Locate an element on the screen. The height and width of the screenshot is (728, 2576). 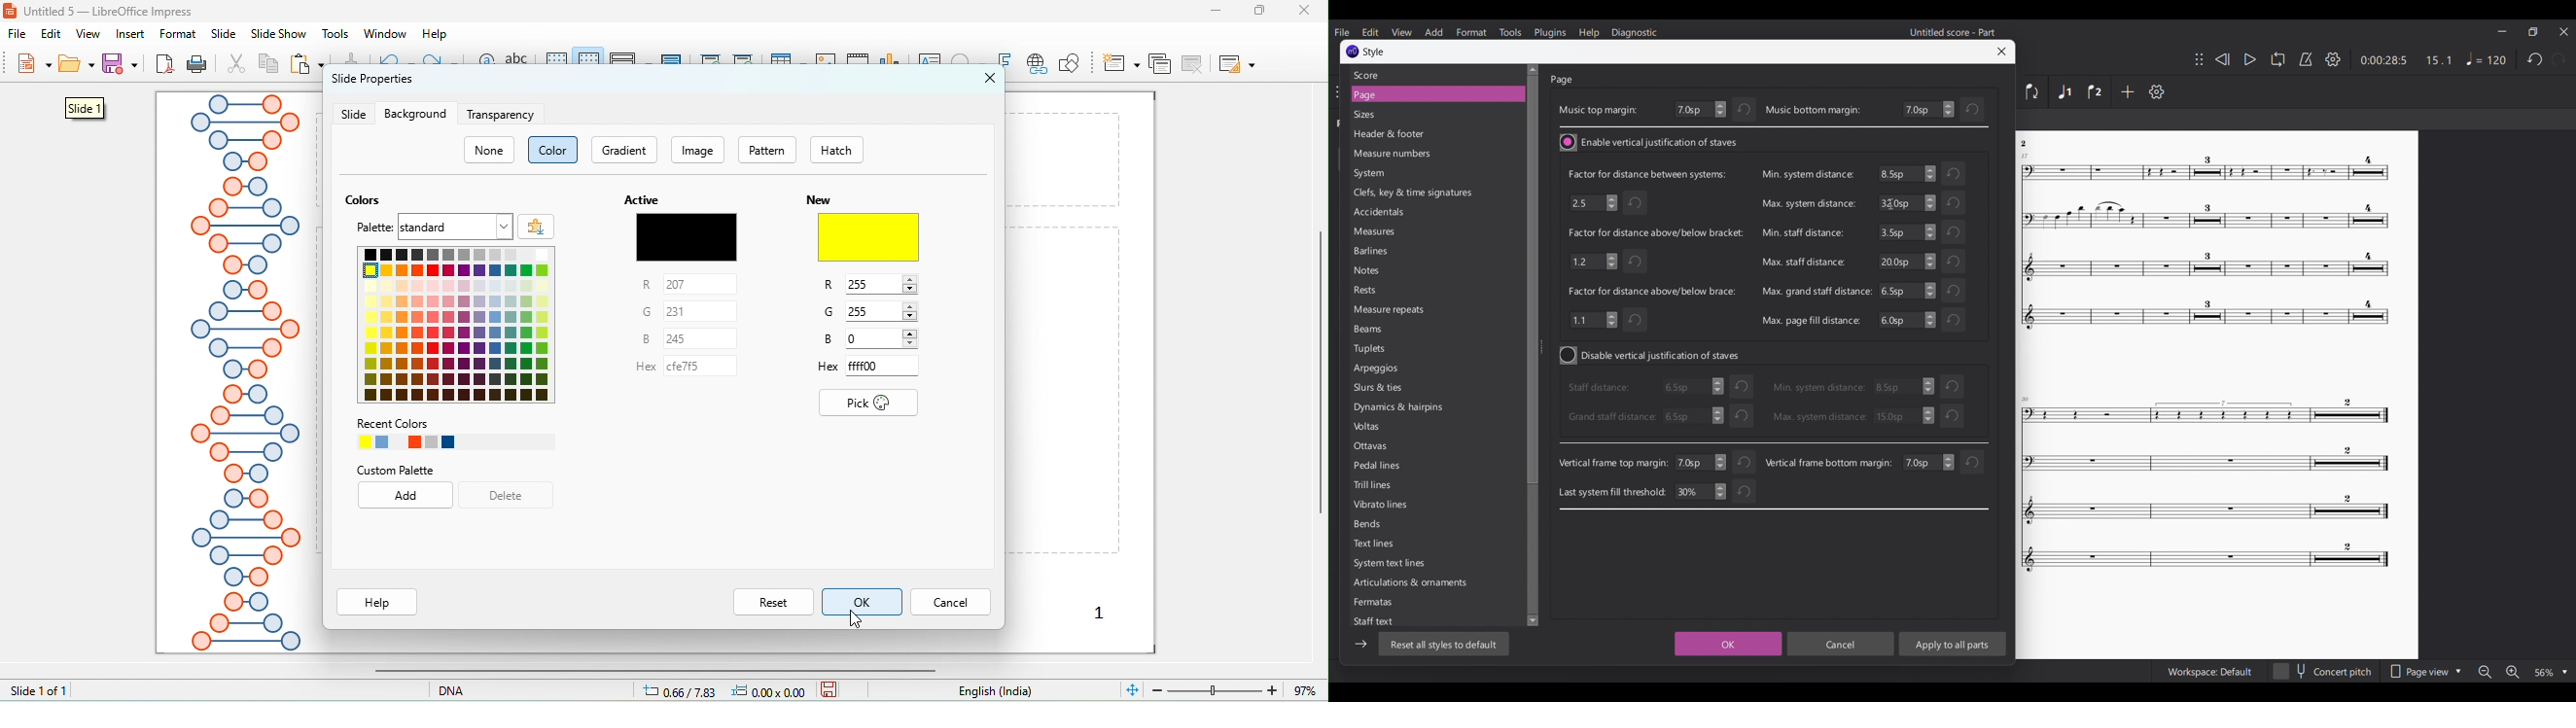
slide properties is located at coordinates (371, 84).